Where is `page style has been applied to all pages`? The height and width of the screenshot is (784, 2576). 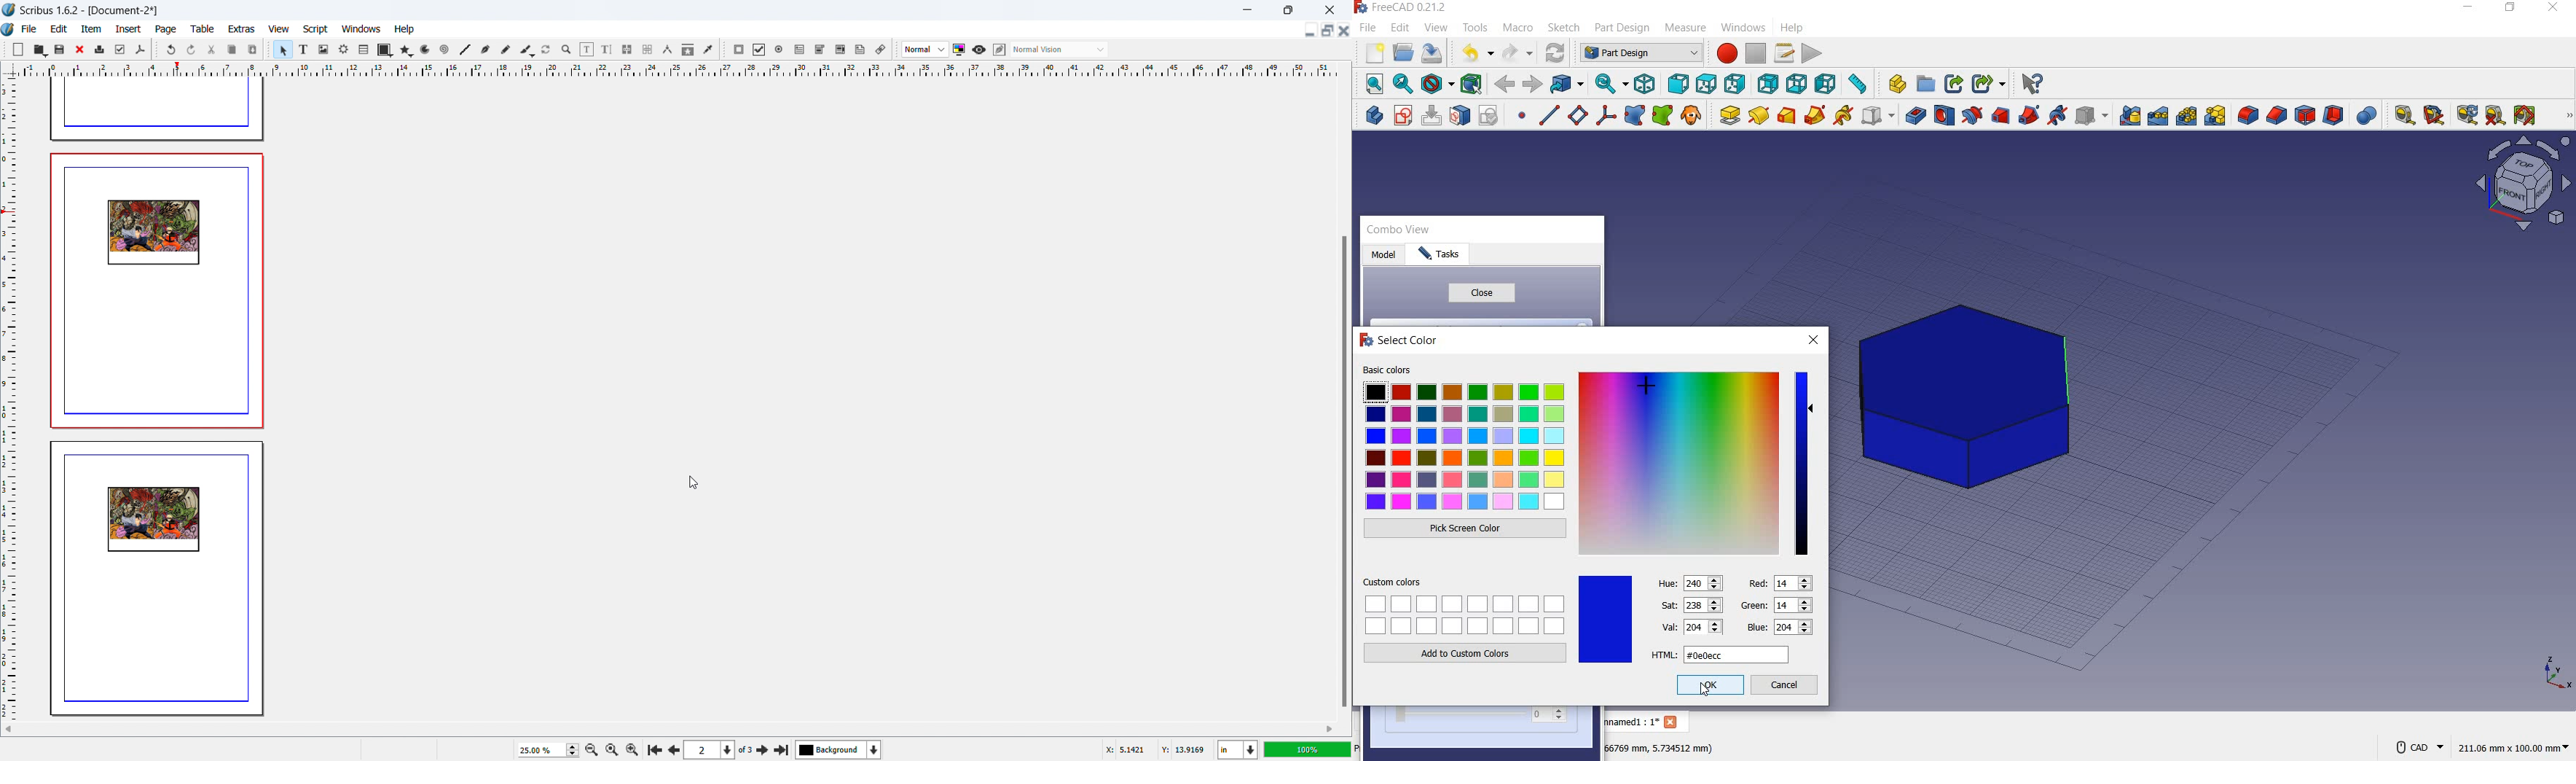 page style has been applied to all pages is located at coordinates (159, 434).